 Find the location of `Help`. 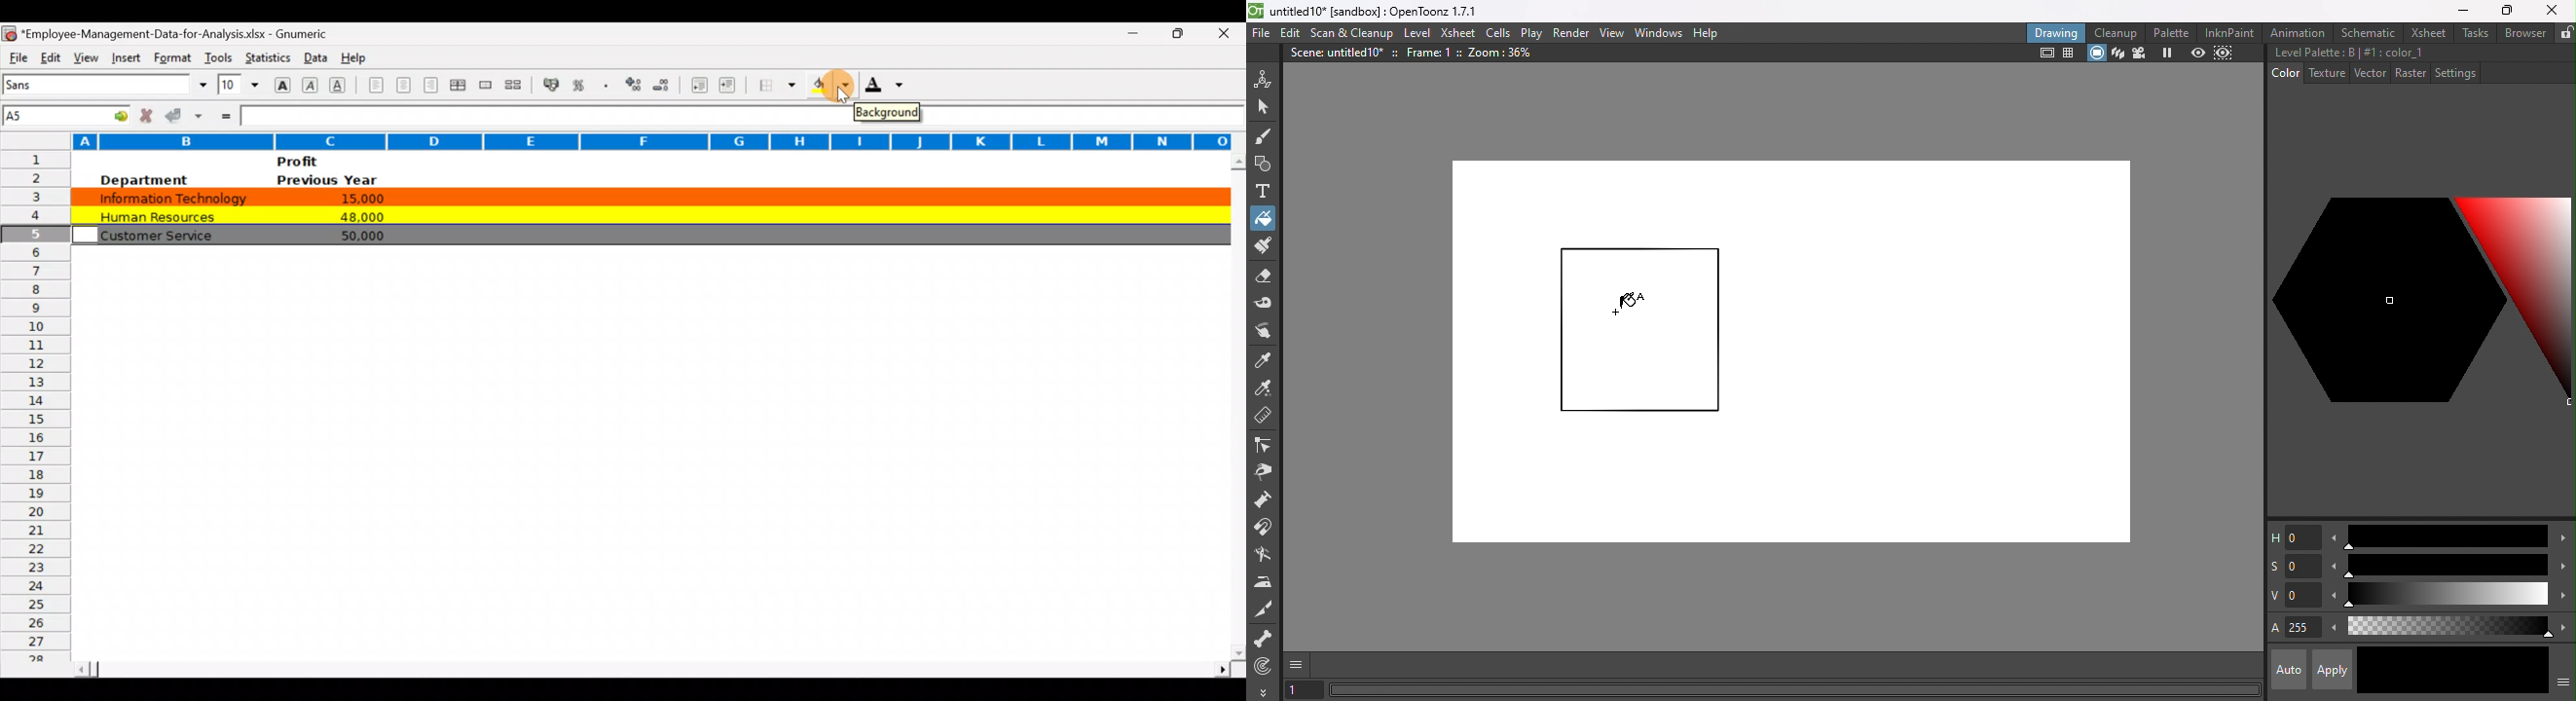

Help is located at coordinates (354, 55).